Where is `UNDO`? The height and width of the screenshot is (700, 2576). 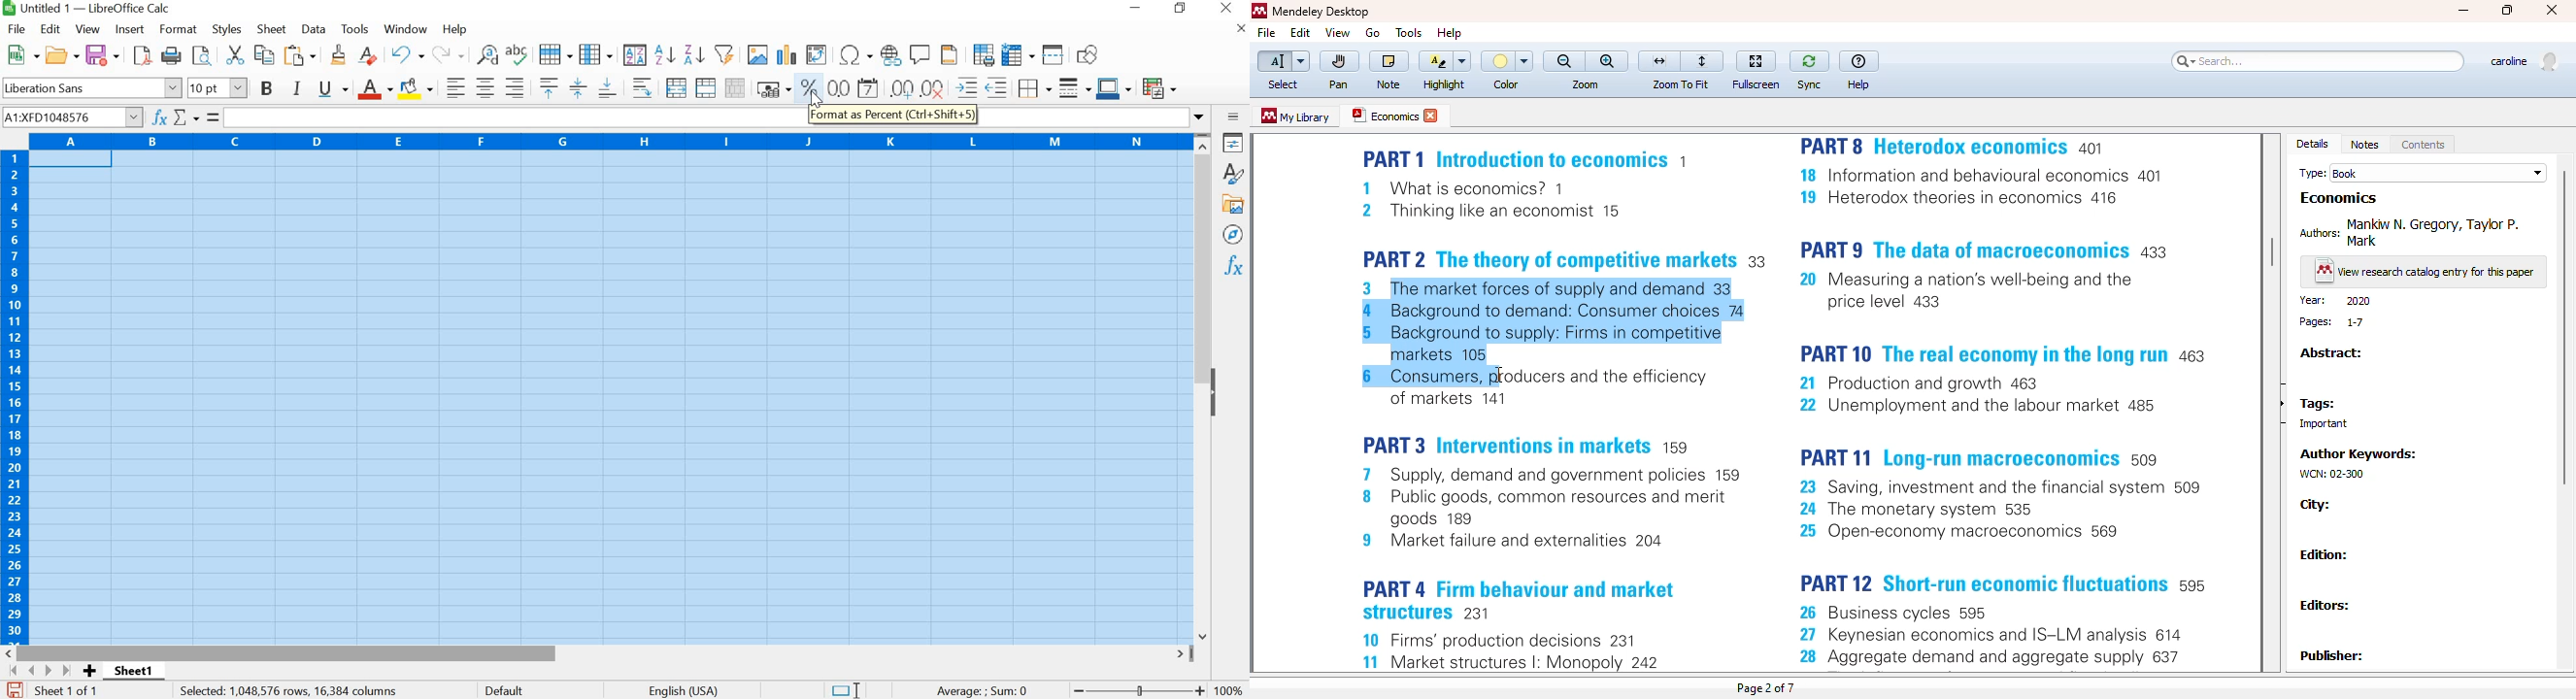 UNDO is located at coordinates (406, 55).